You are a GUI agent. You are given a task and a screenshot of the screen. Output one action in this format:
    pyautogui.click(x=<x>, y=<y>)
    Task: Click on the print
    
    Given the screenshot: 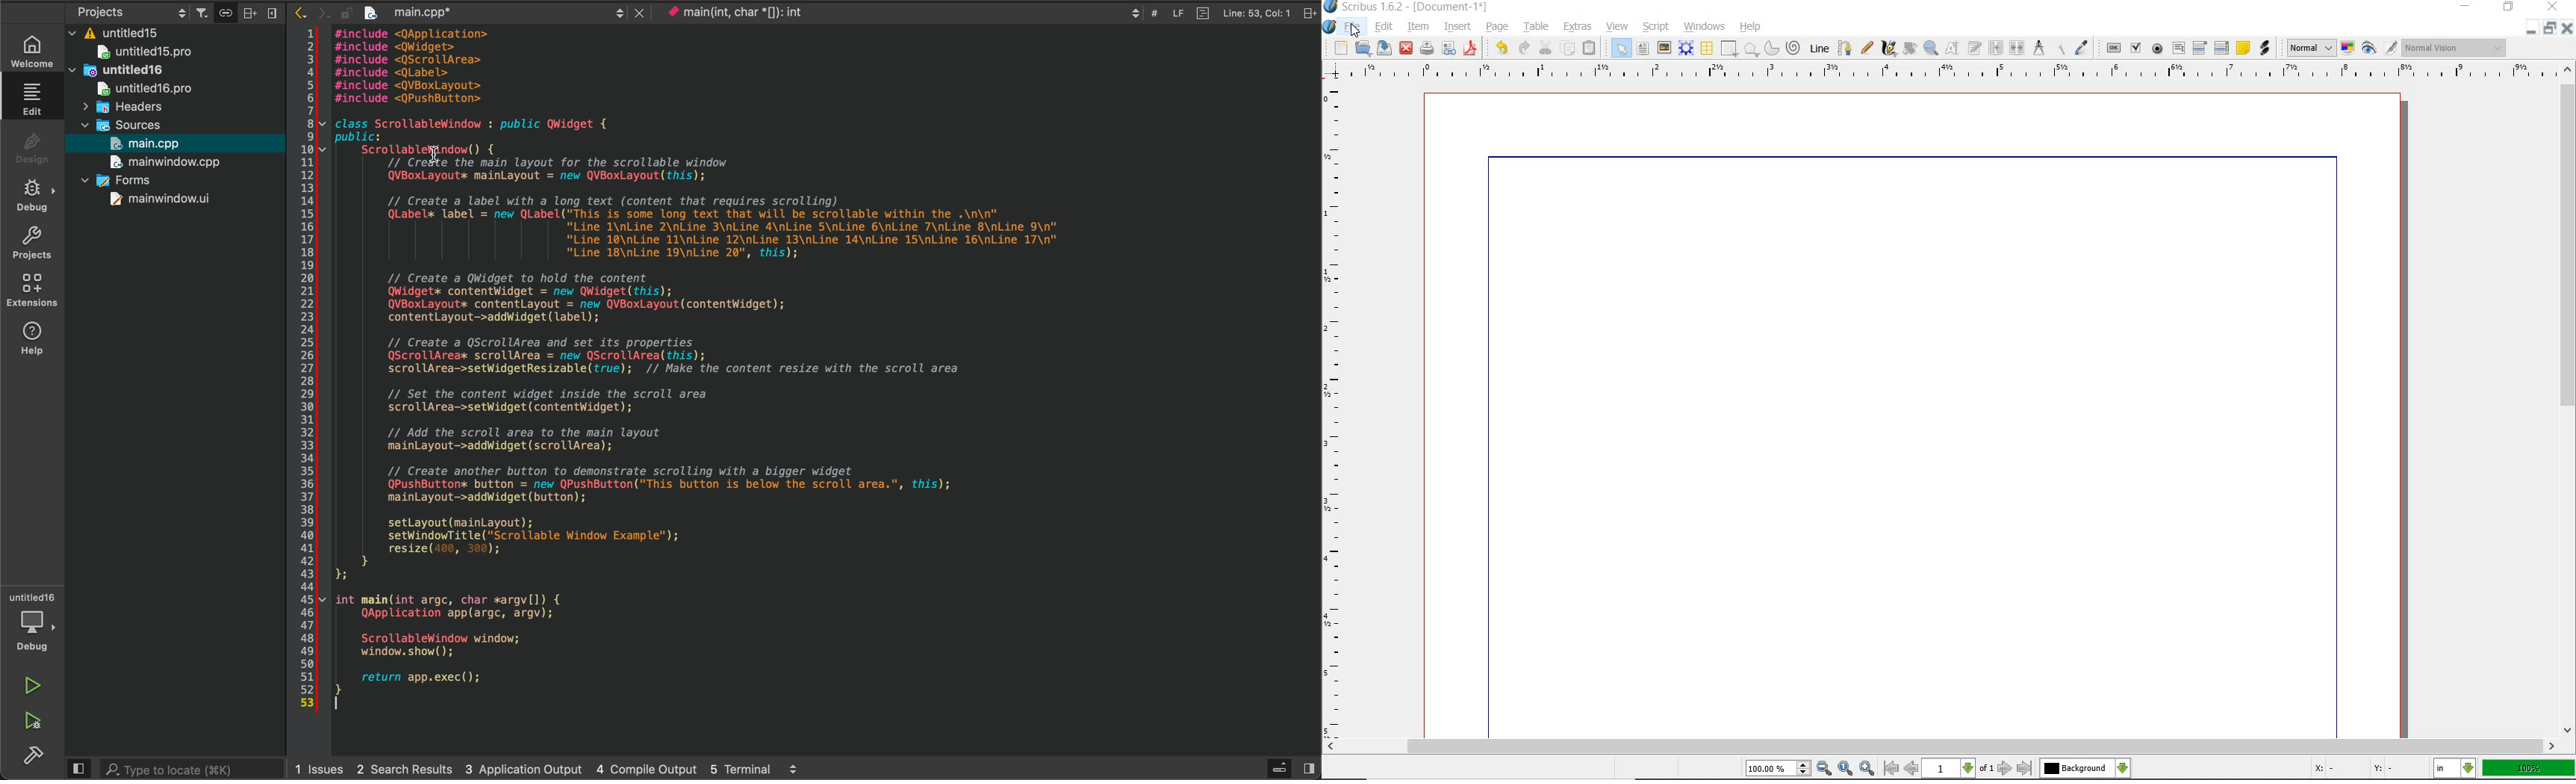 What is the action you would take?
    pyautogui.click(x=1427, y=49)
    